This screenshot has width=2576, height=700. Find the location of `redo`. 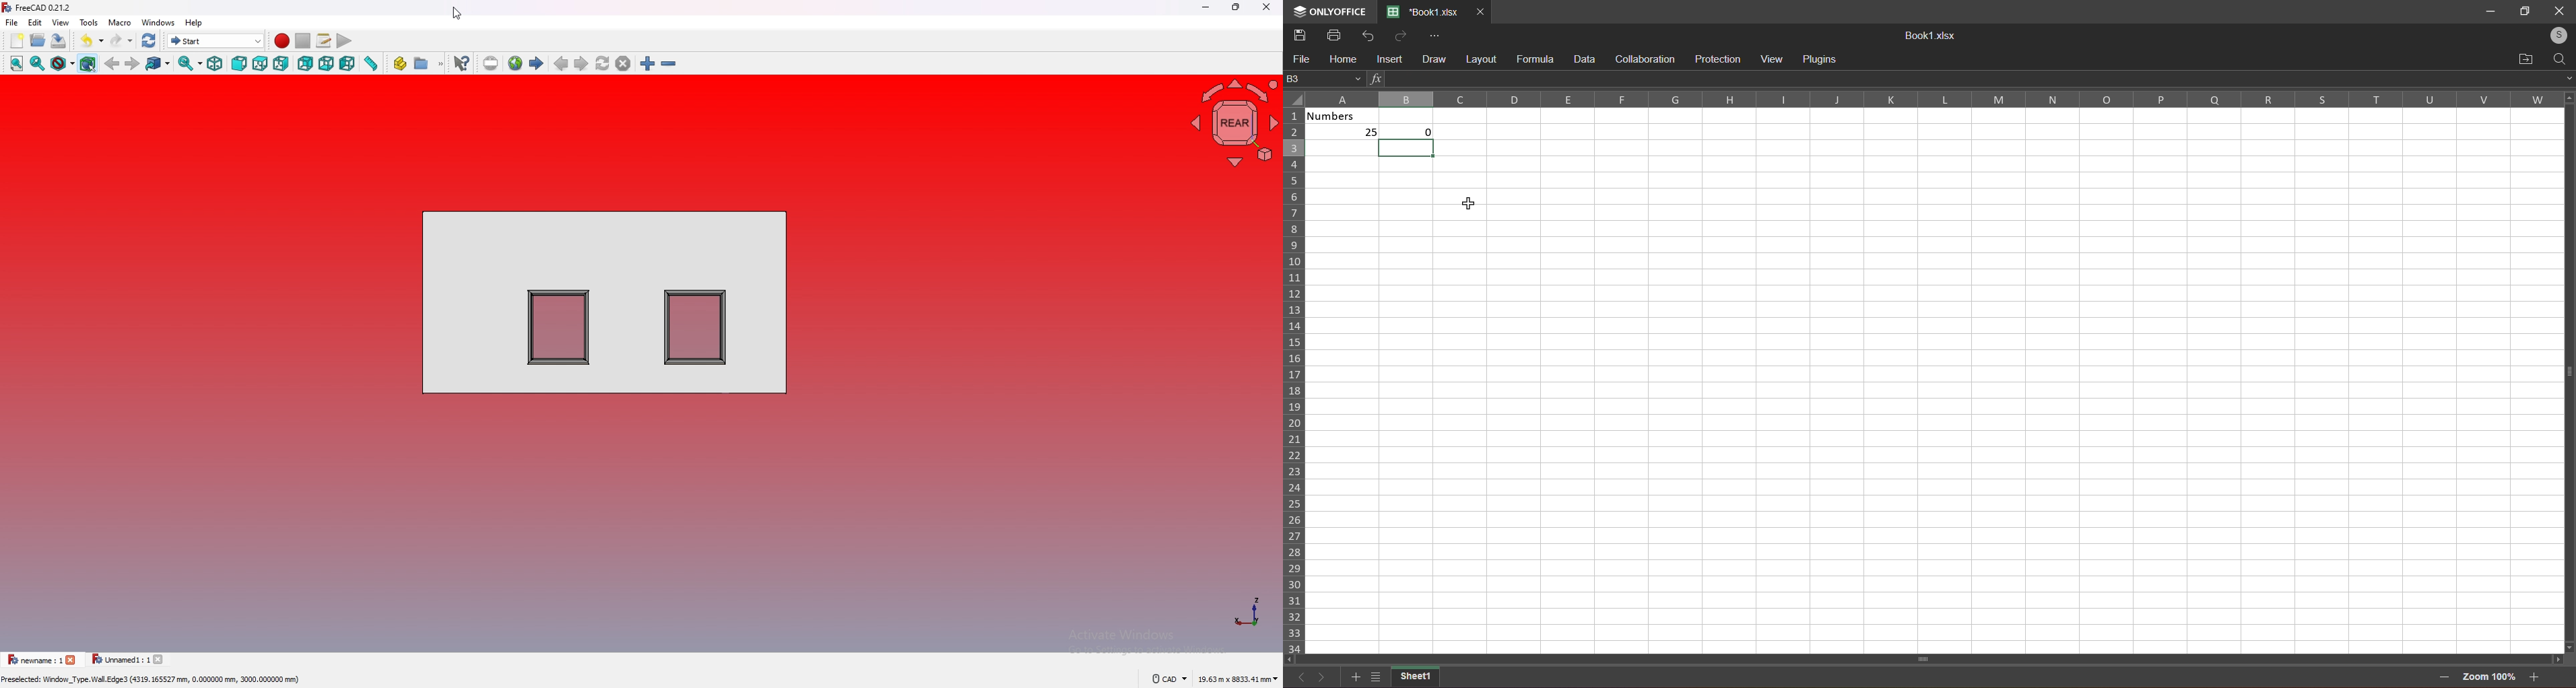

redo is located at coordinates (1398, 36).